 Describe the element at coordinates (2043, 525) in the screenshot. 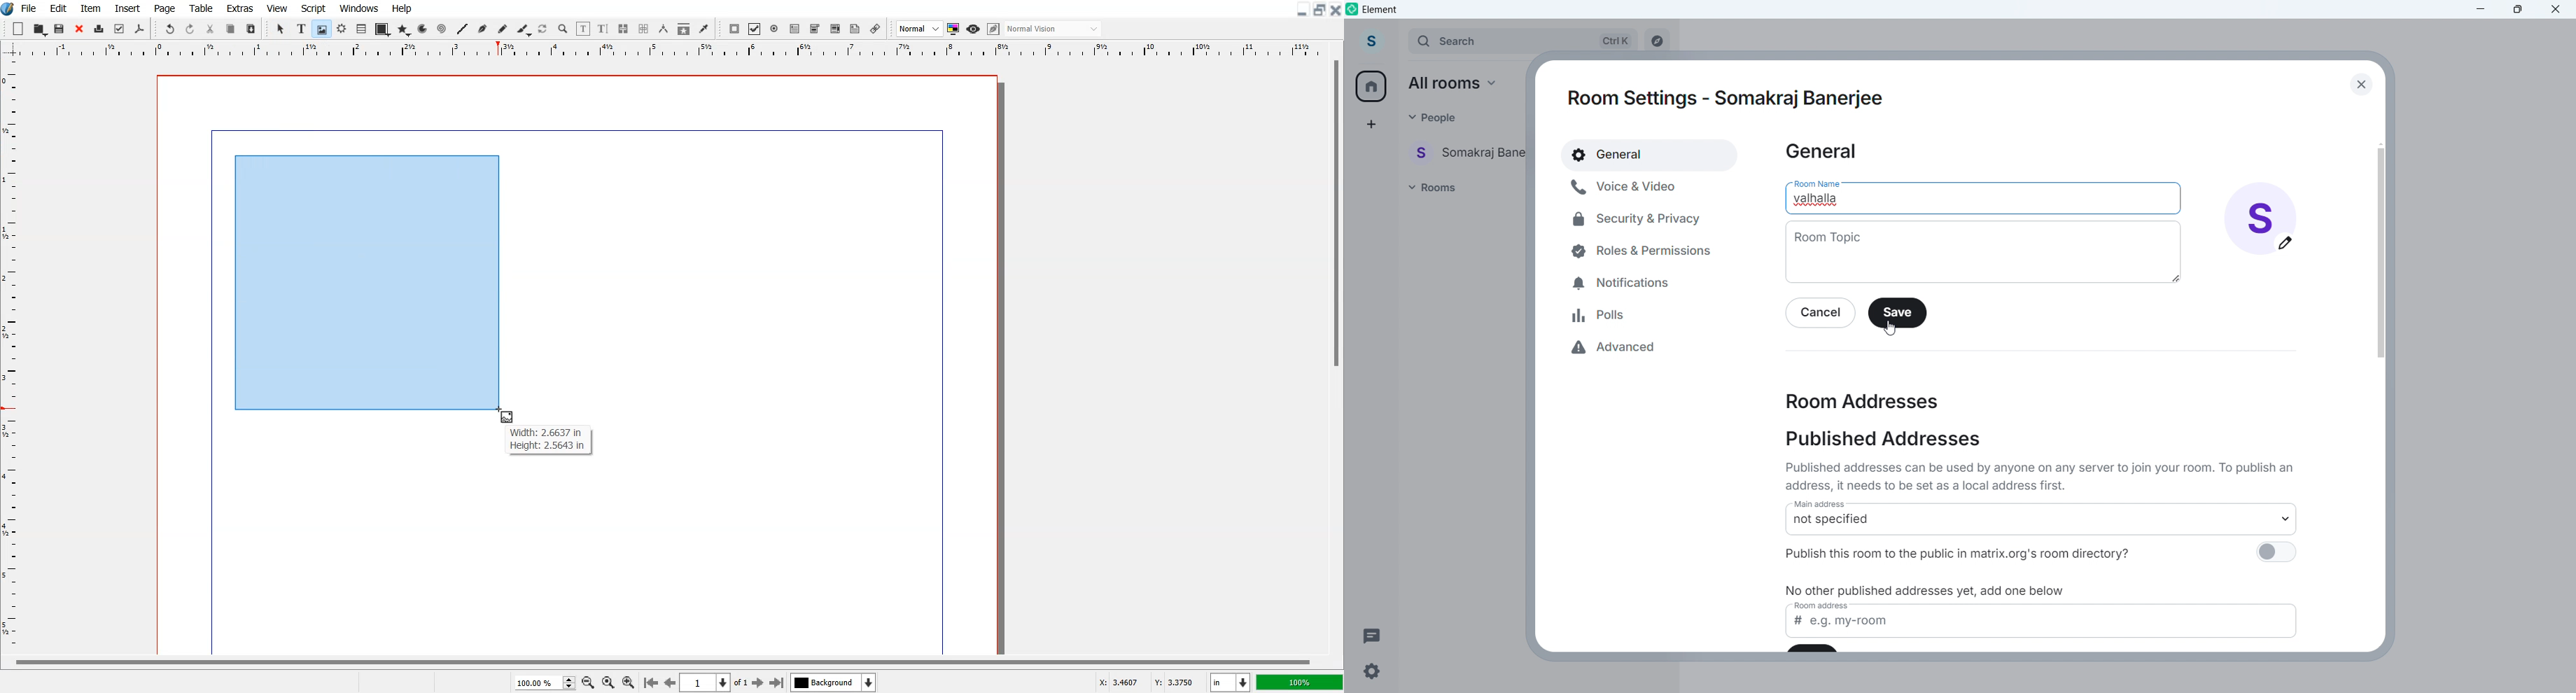

I see `not specified` at that location.